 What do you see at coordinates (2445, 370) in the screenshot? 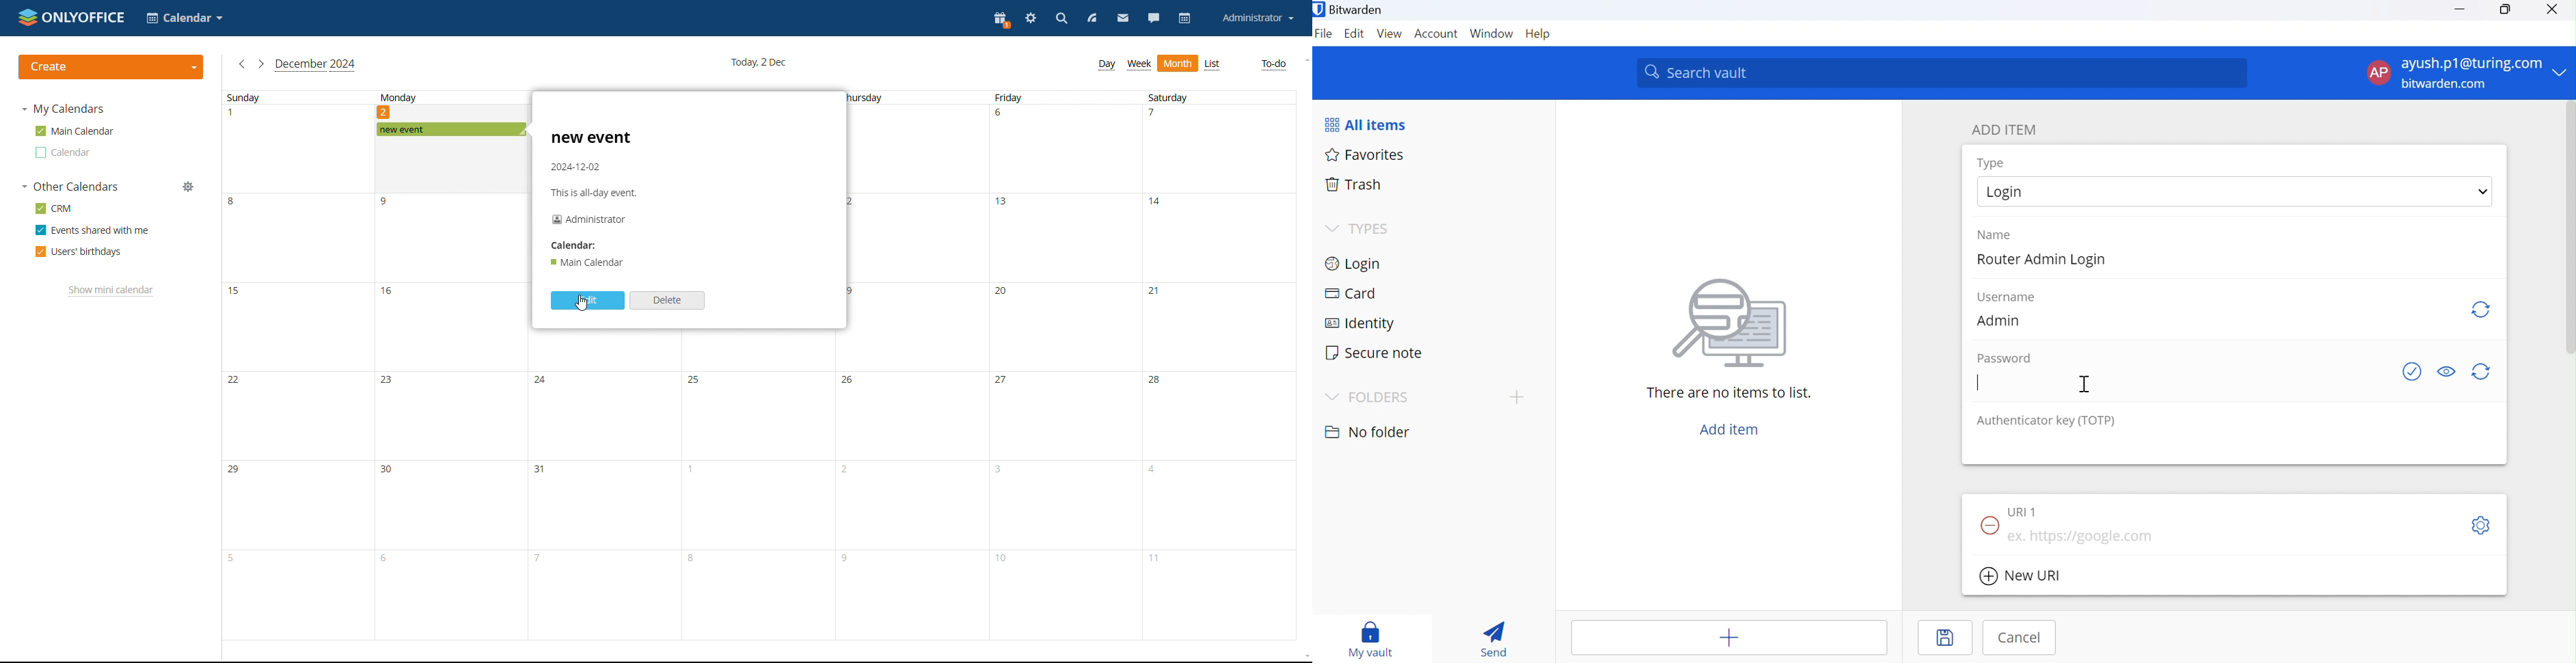
I see `Toggle visibility` at bounding box center [2445, 370].